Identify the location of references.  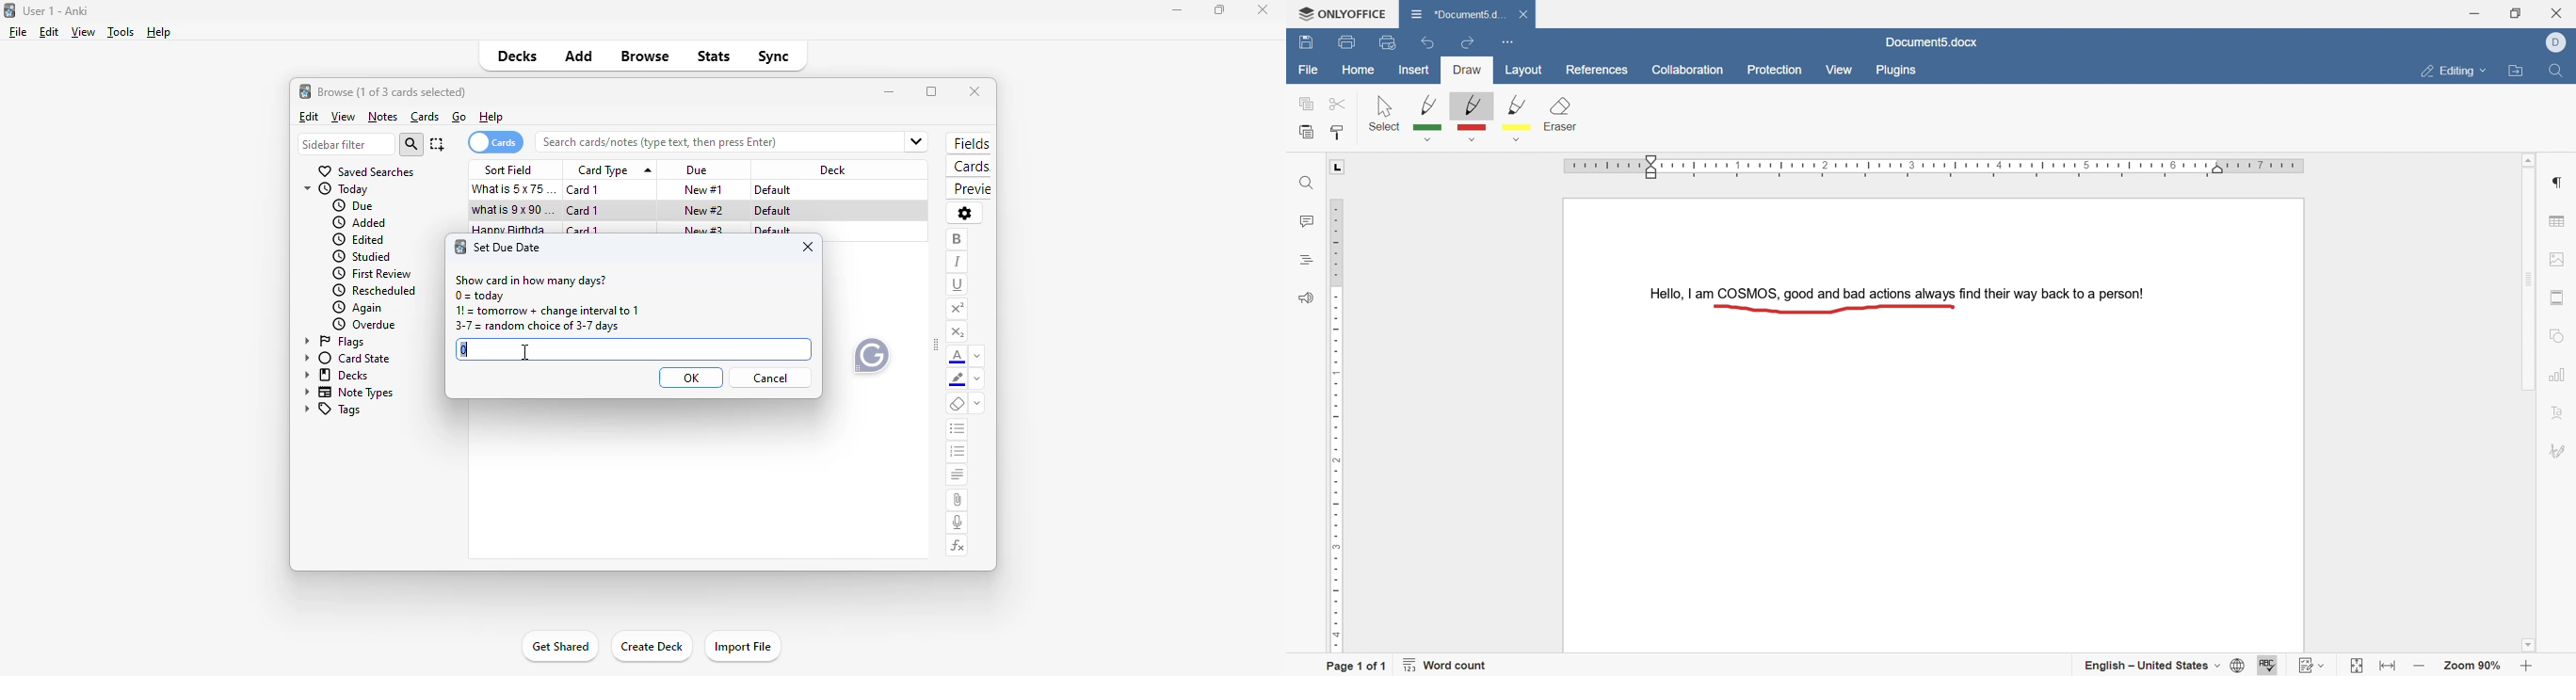
(1595, 70).